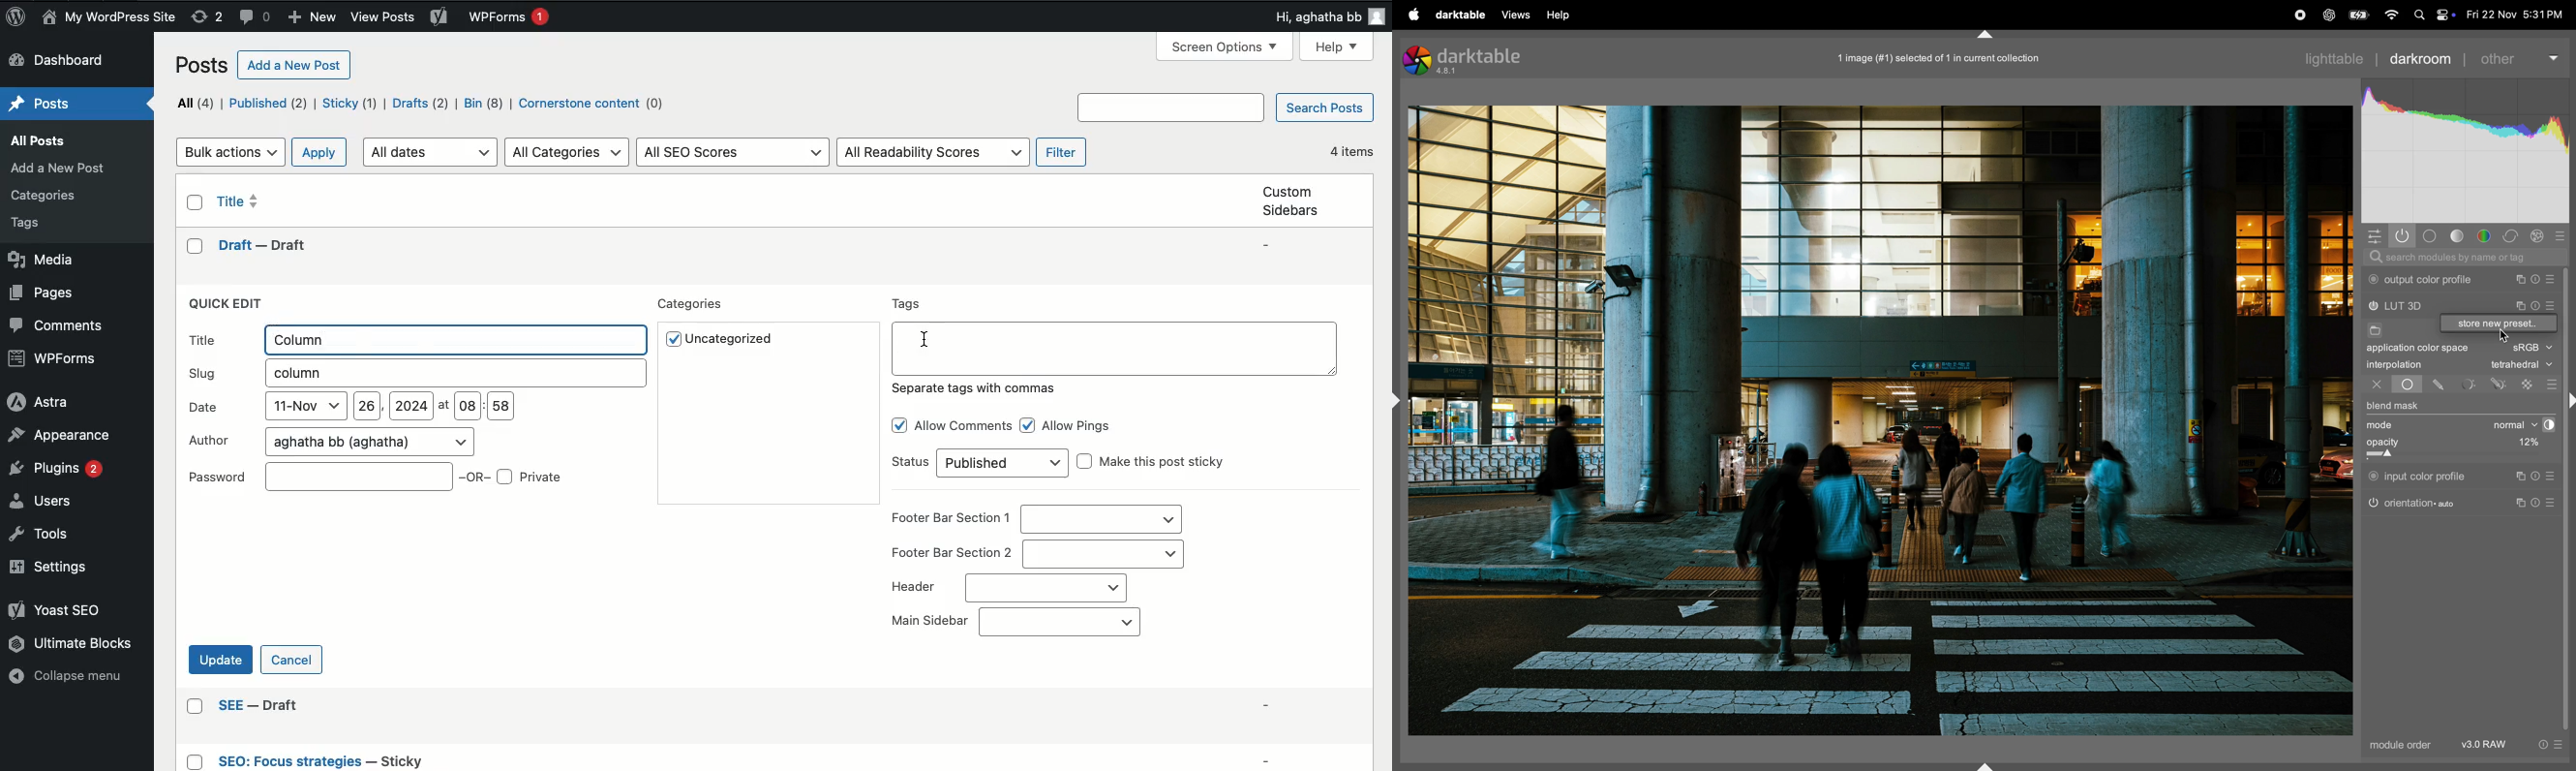 This screenshot has width=2576, height=784. Describe the element at coordinates (2377, 386) in the screenshot. I see `off` at that location.